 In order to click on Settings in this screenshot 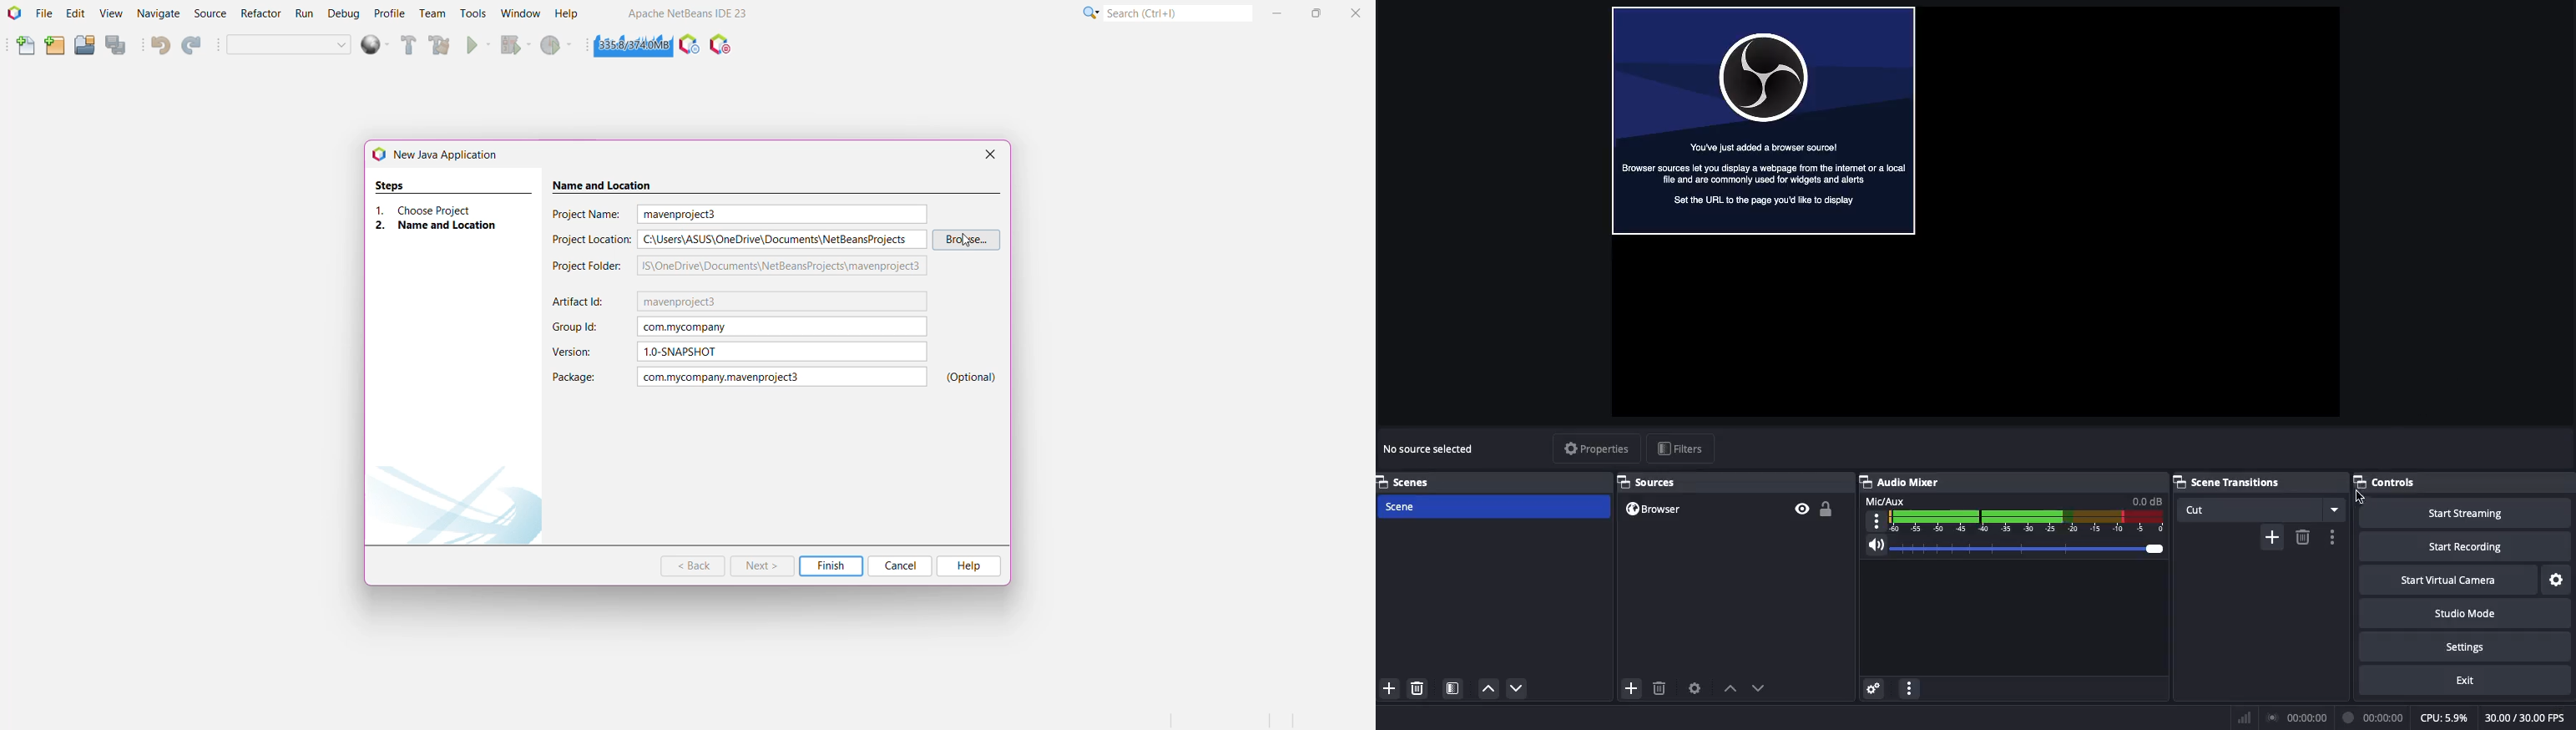, I will do `click(2468, 647)`.